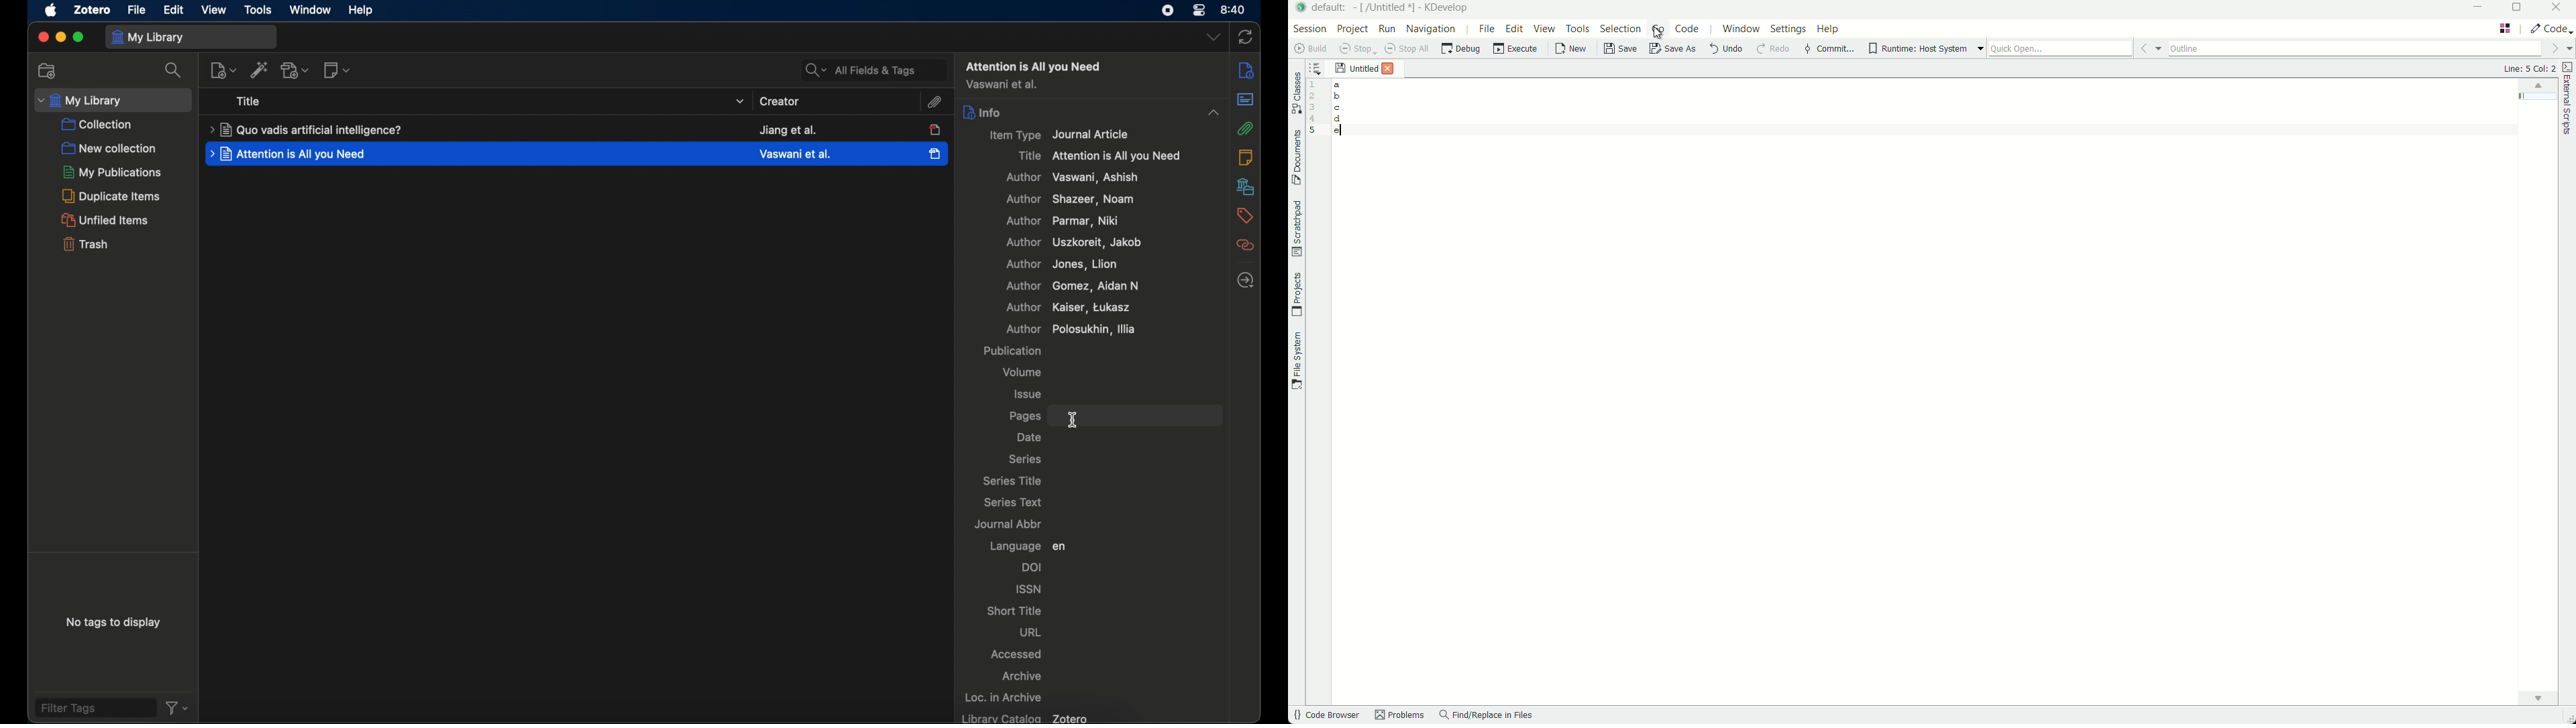  What do you see at coordinates (105, 220) in the screenshot?
I see `unified items` at bounding box center [105, 220].